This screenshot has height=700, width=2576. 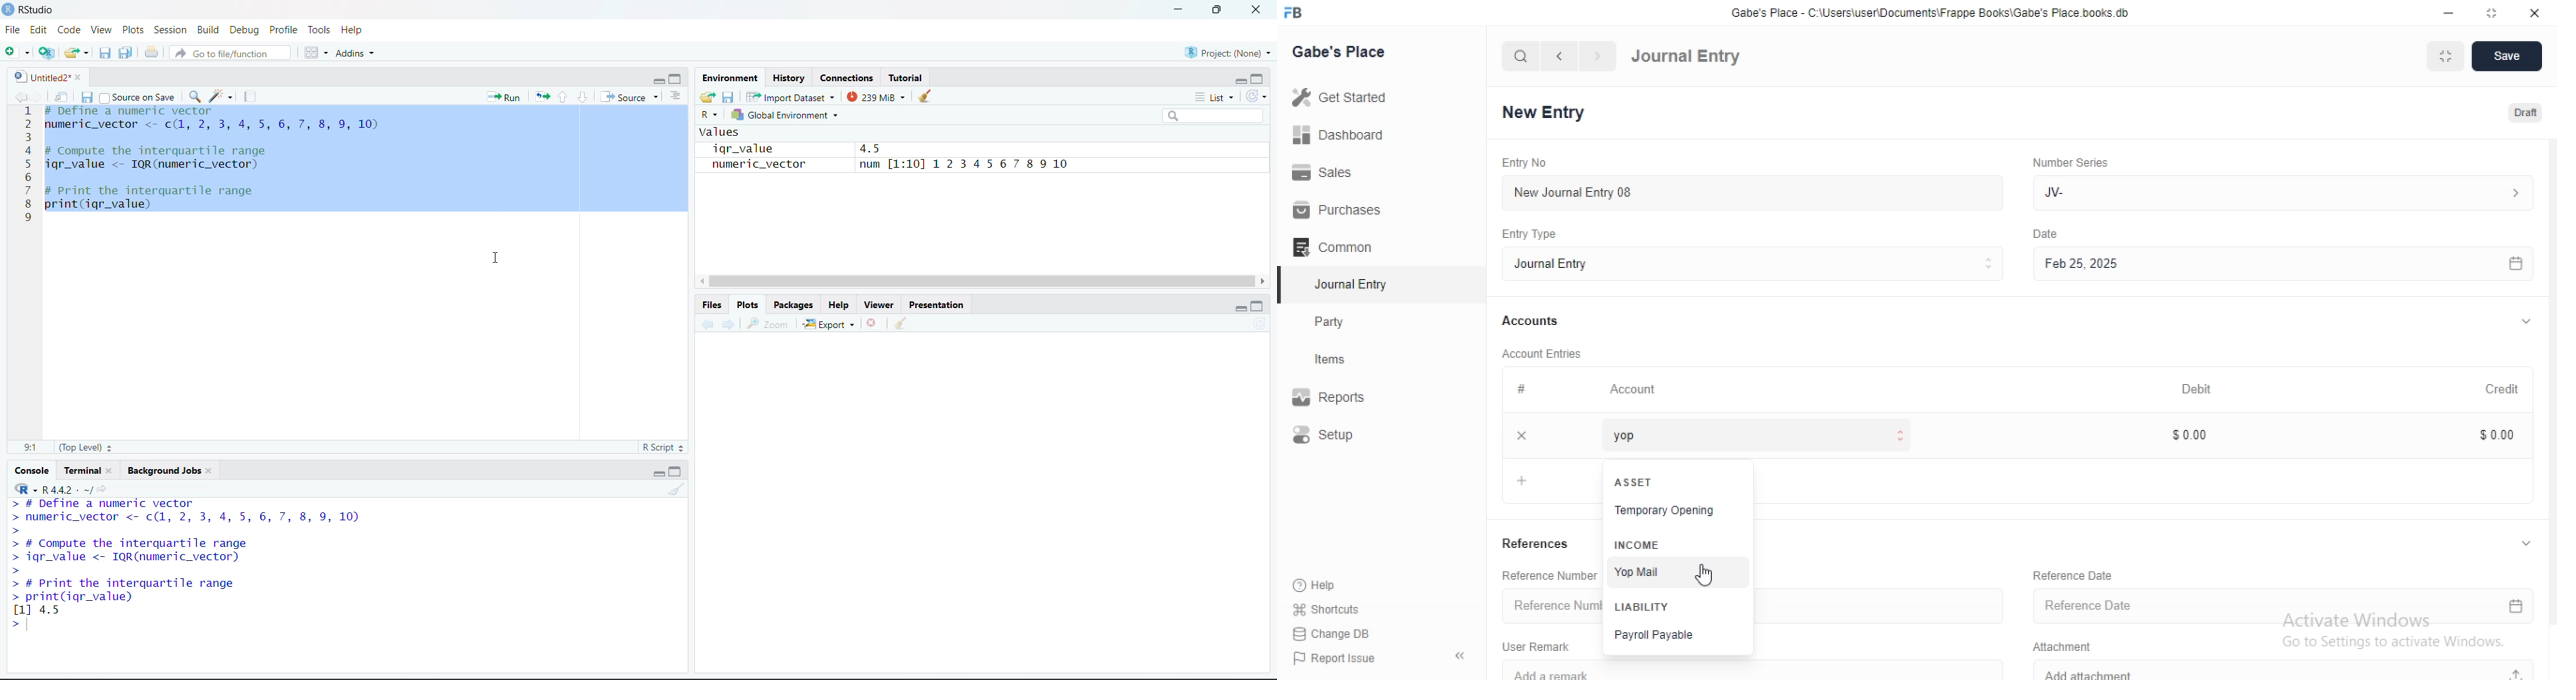 I want to click on Reference Date, so click(x=2284, y=608).